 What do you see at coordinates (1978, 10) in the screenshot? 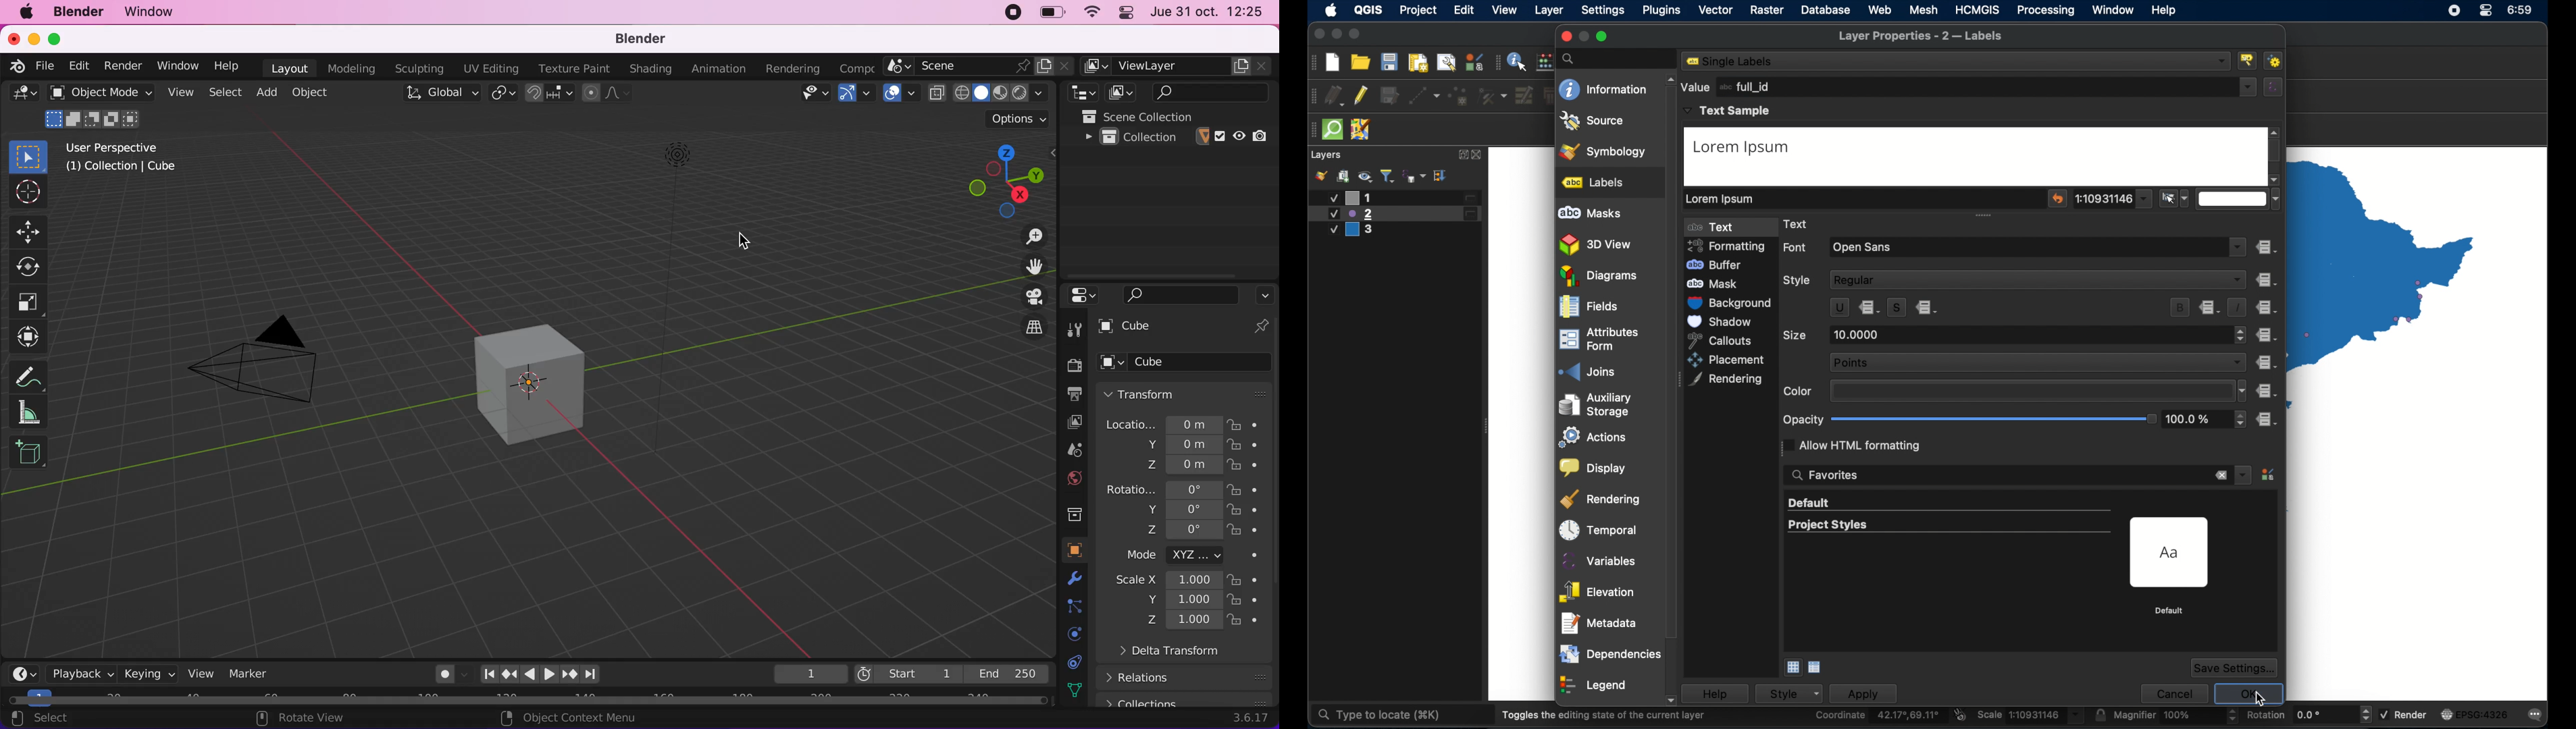
I see `HCMGIS` at bounding box center [1978, 10].